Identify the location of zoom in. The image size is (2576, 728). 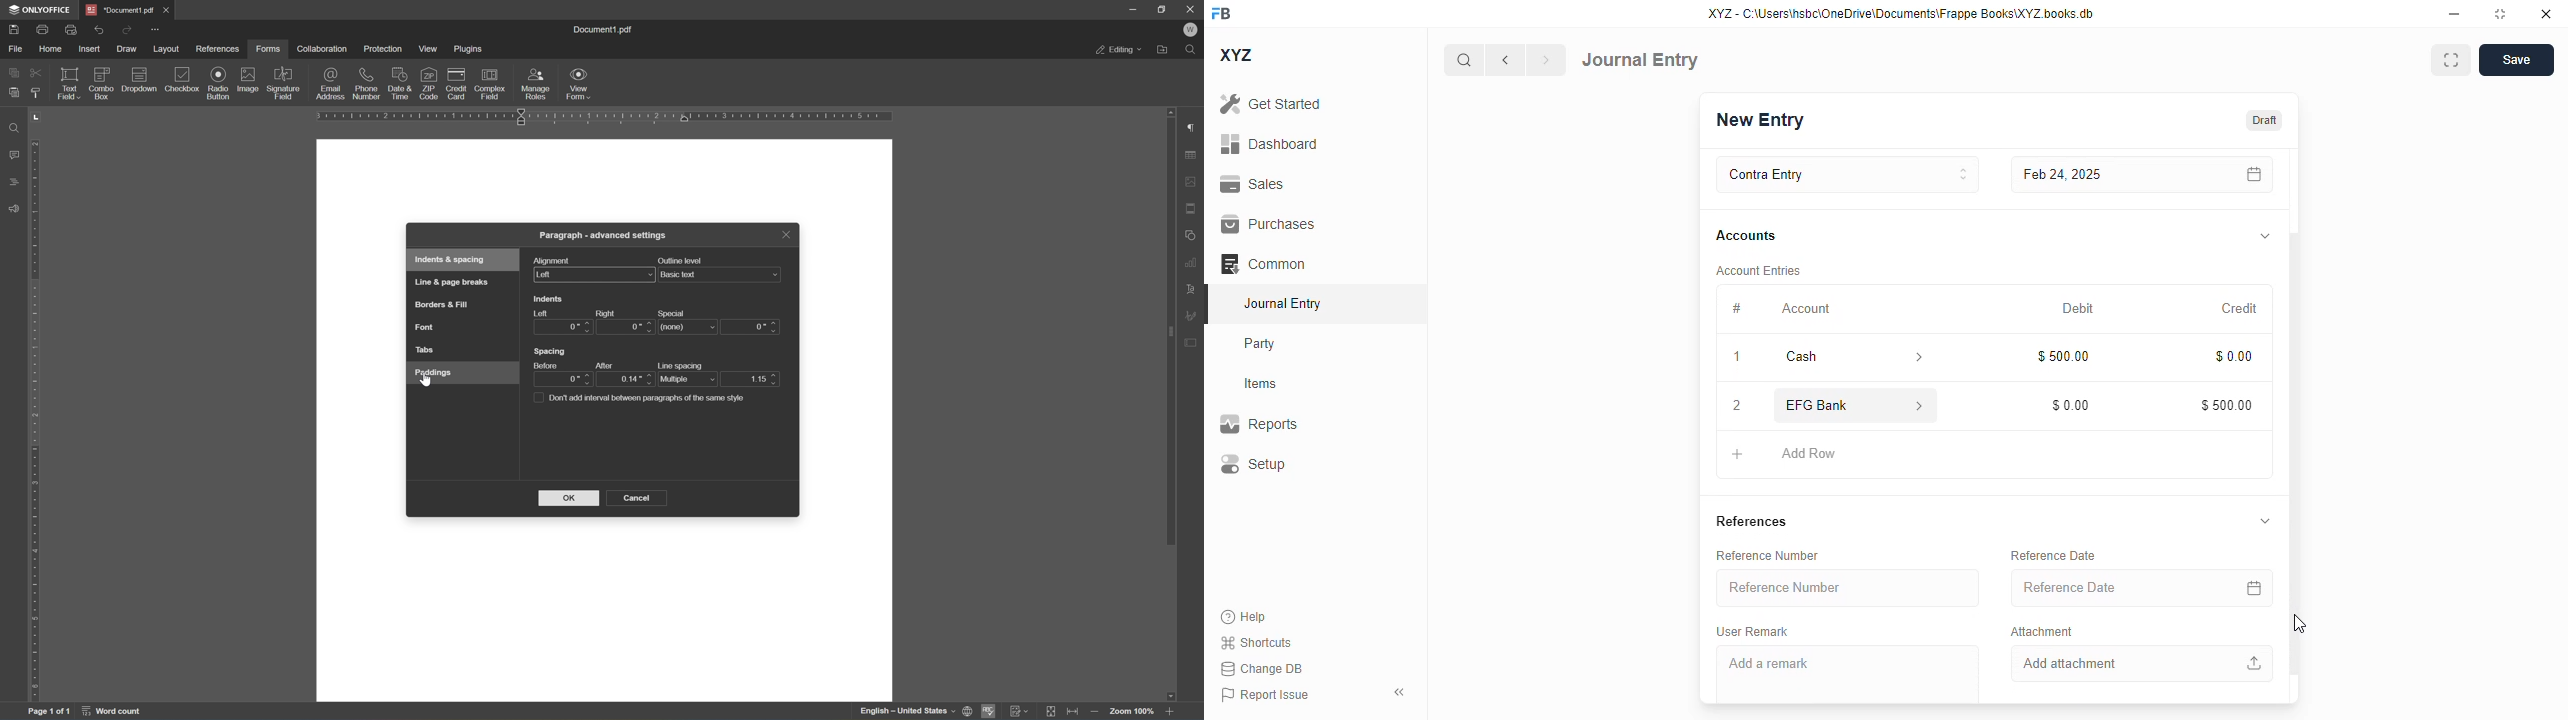
(1172, 711).